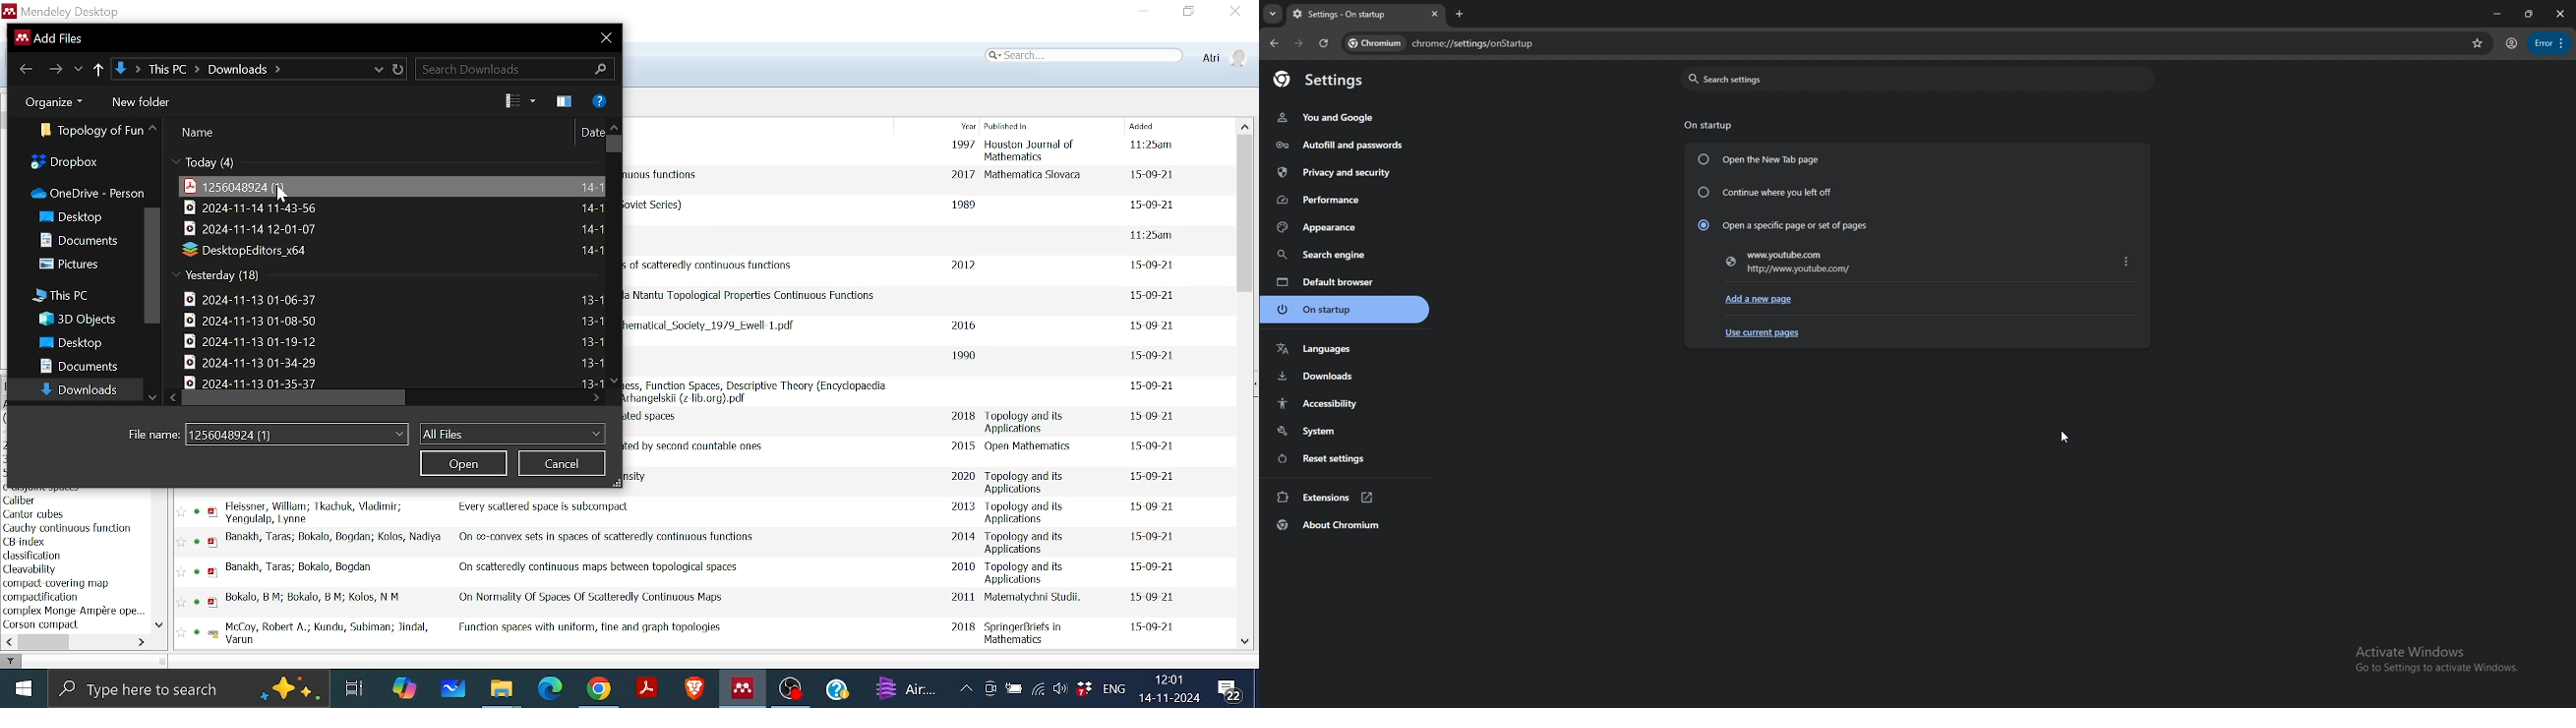 The image size is (2576, 728). Describe the element at coordinates (252, 362) in the screenshot. I see `File` at that location.